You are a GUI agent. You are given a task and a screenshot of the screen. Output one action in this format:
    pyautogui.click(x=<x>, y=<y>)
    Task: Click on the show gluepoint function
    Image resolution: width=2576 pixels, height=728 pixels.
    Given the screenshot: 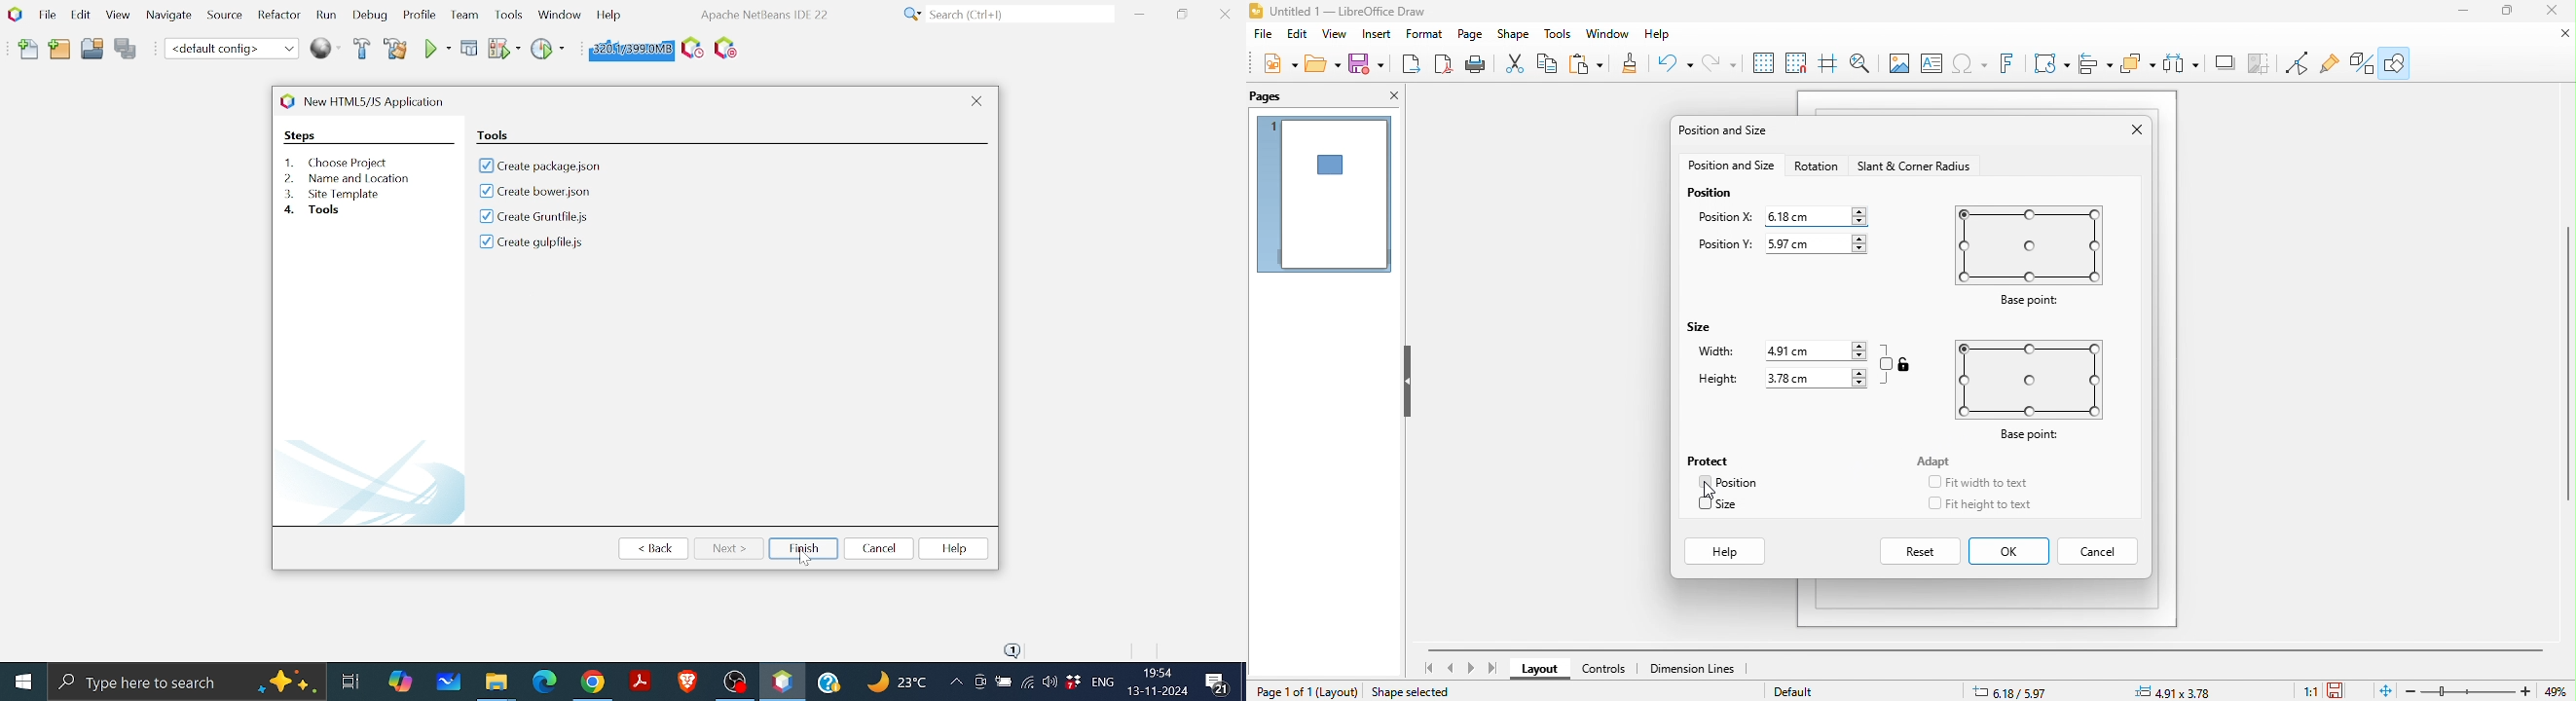 What is the action you would take?
    pyautogui.click(x=2328, y=64)
    